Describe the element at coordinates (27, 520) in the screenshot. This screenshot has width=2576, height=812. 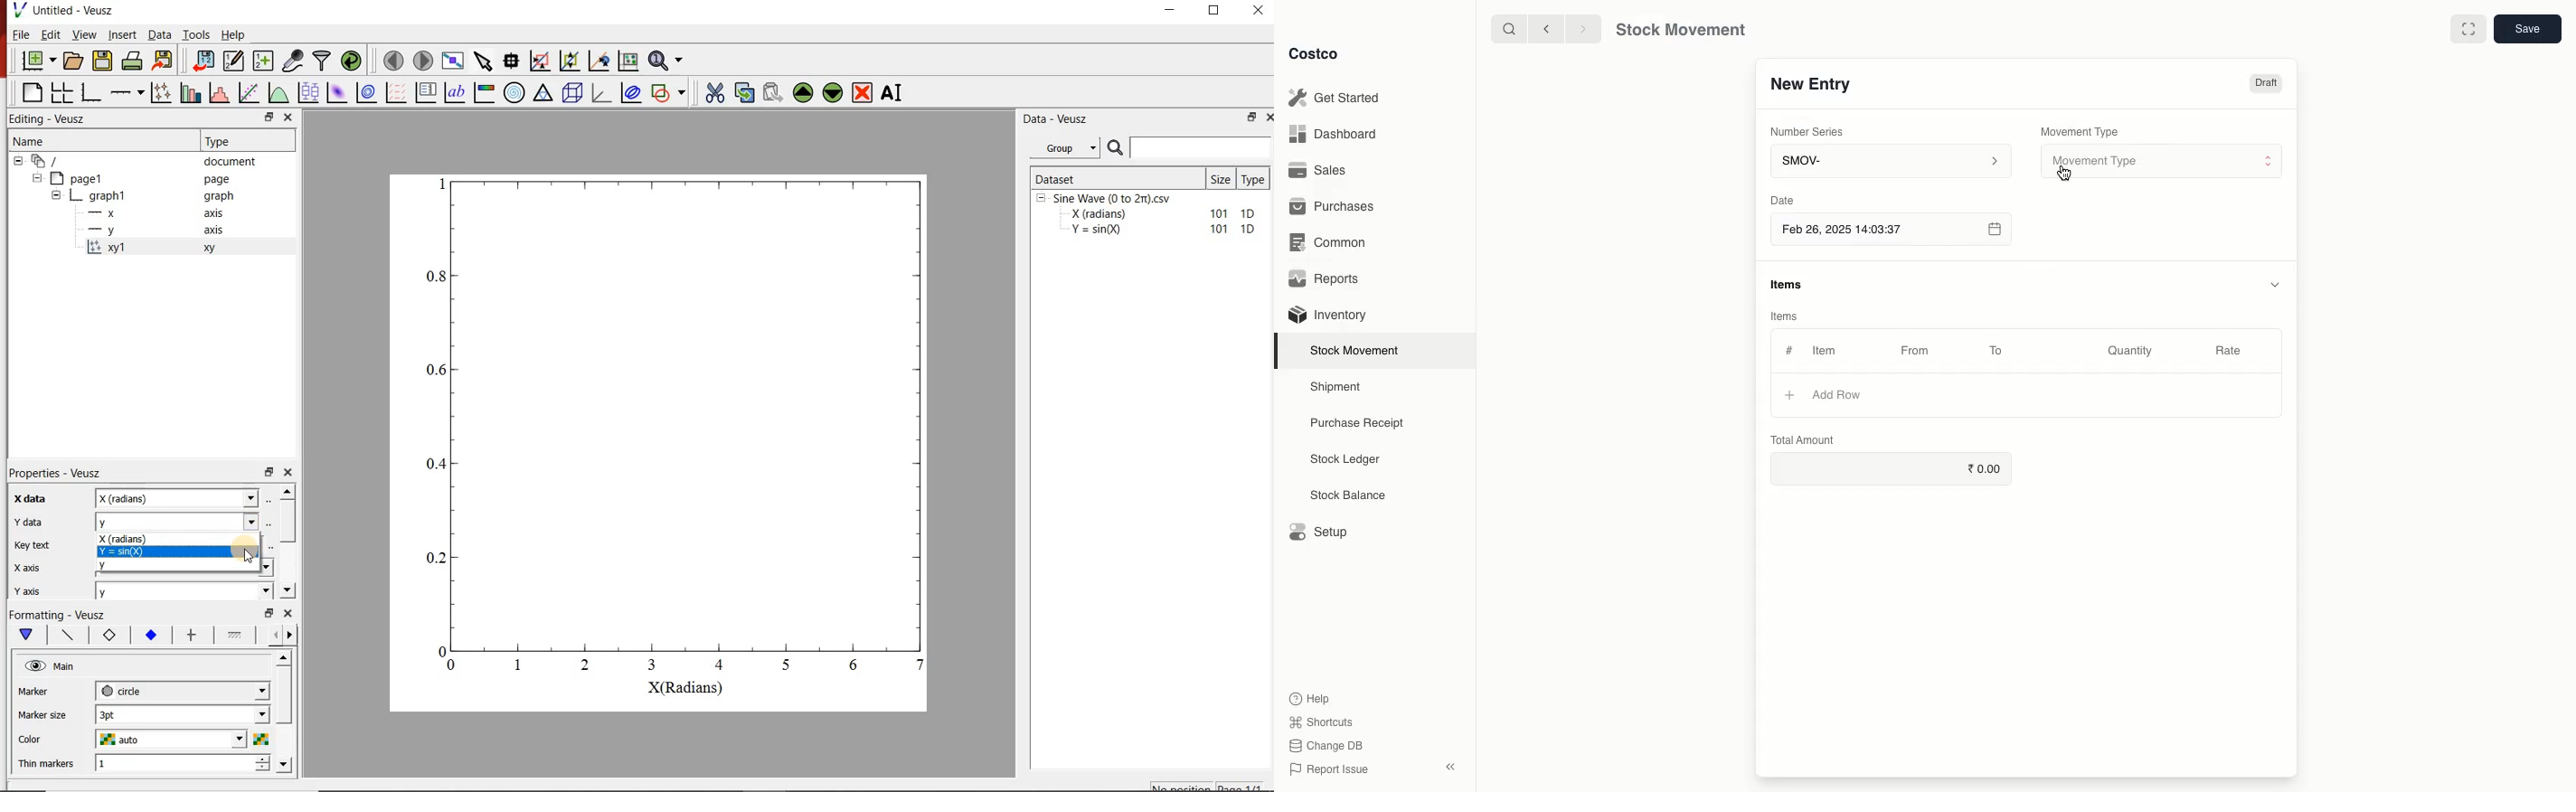
I see `Min` at that location.